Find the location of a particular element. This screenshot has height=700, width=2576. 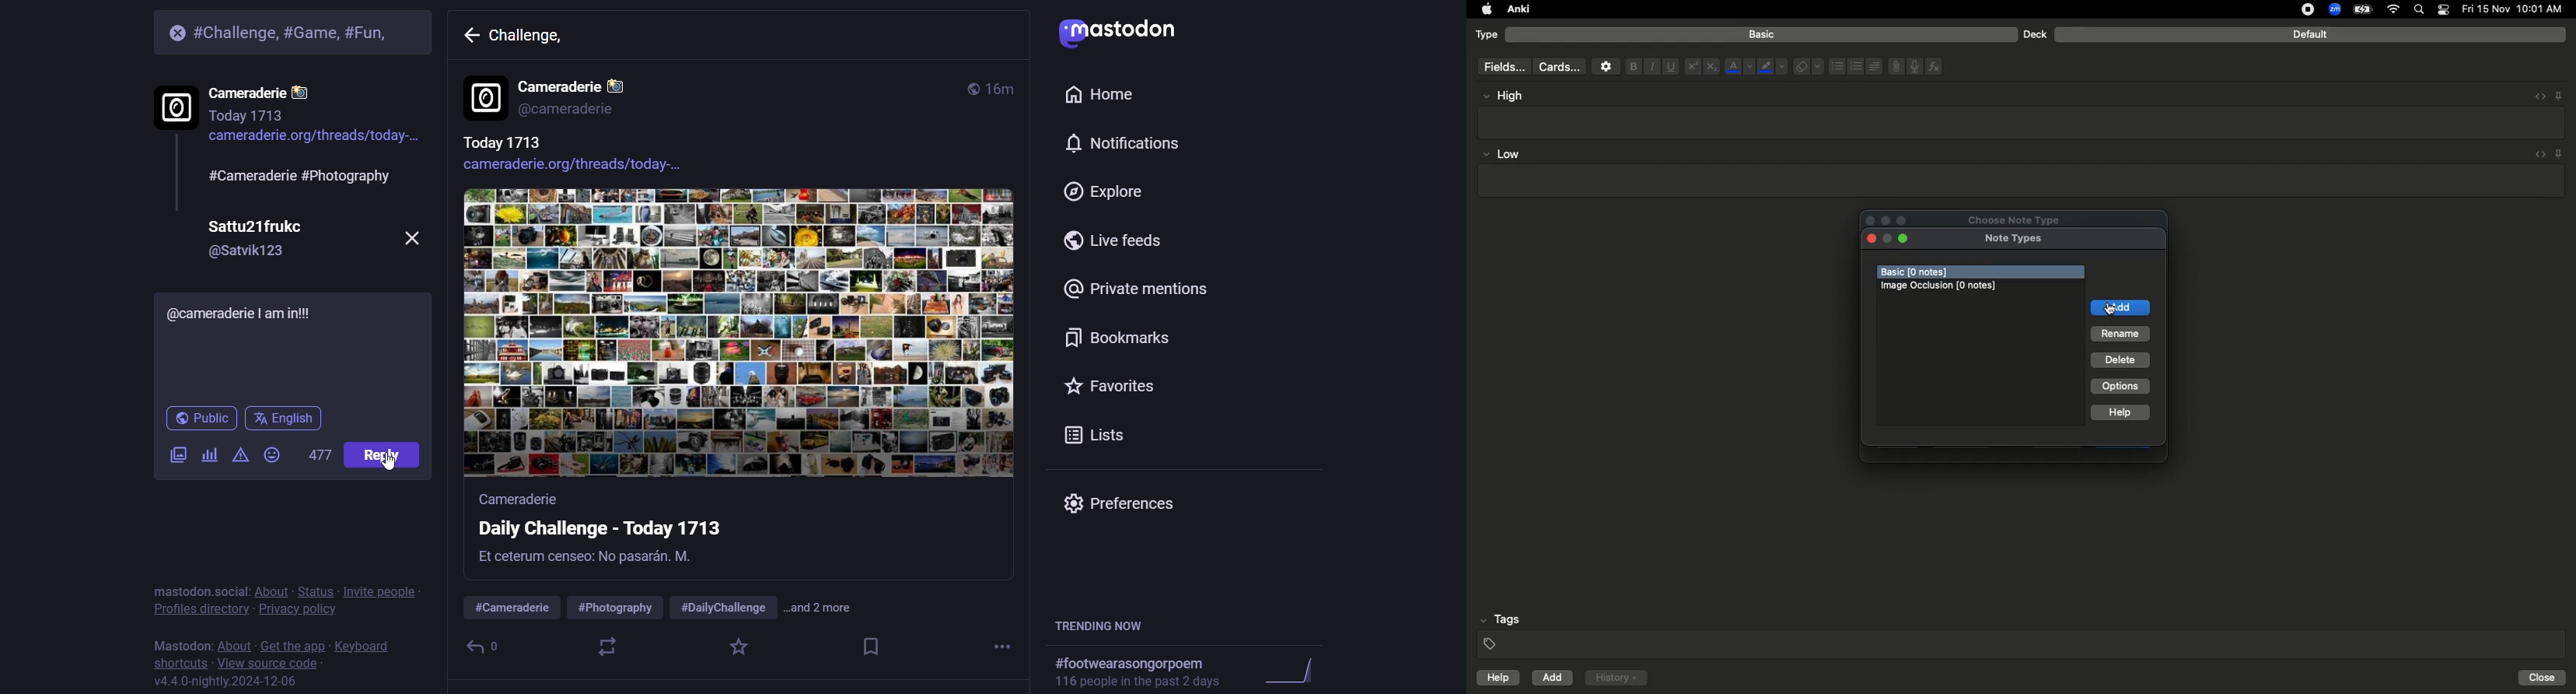

Function is located at coordinates (1935, 66).